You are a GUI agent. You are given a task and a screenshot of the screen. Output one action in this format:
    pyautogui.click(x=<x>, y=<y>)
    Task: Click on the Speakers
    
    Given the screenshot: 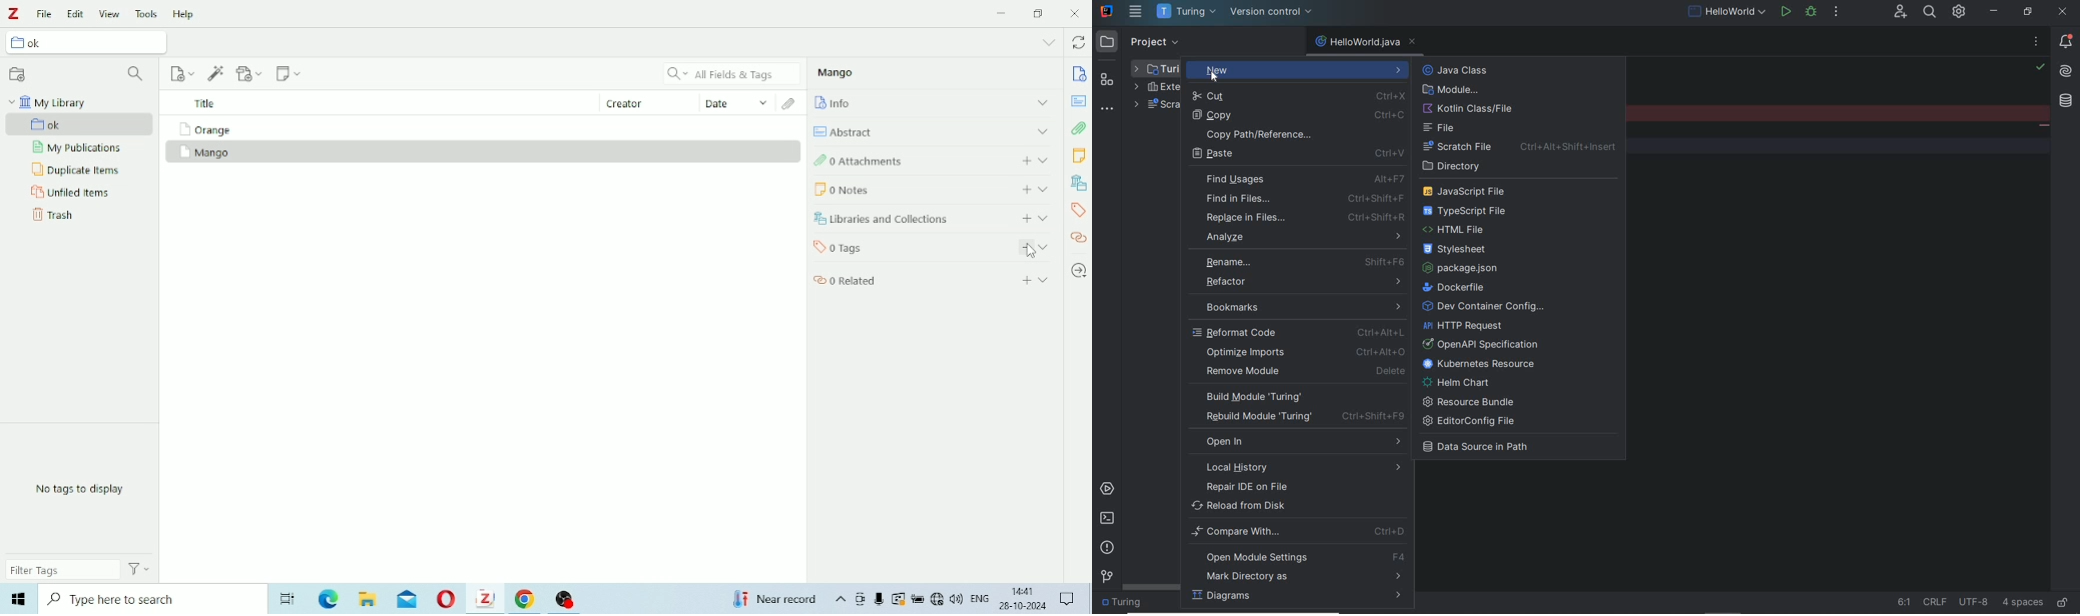 What is the action you would take?
    pyautogui.click(x=957, y=599)
    